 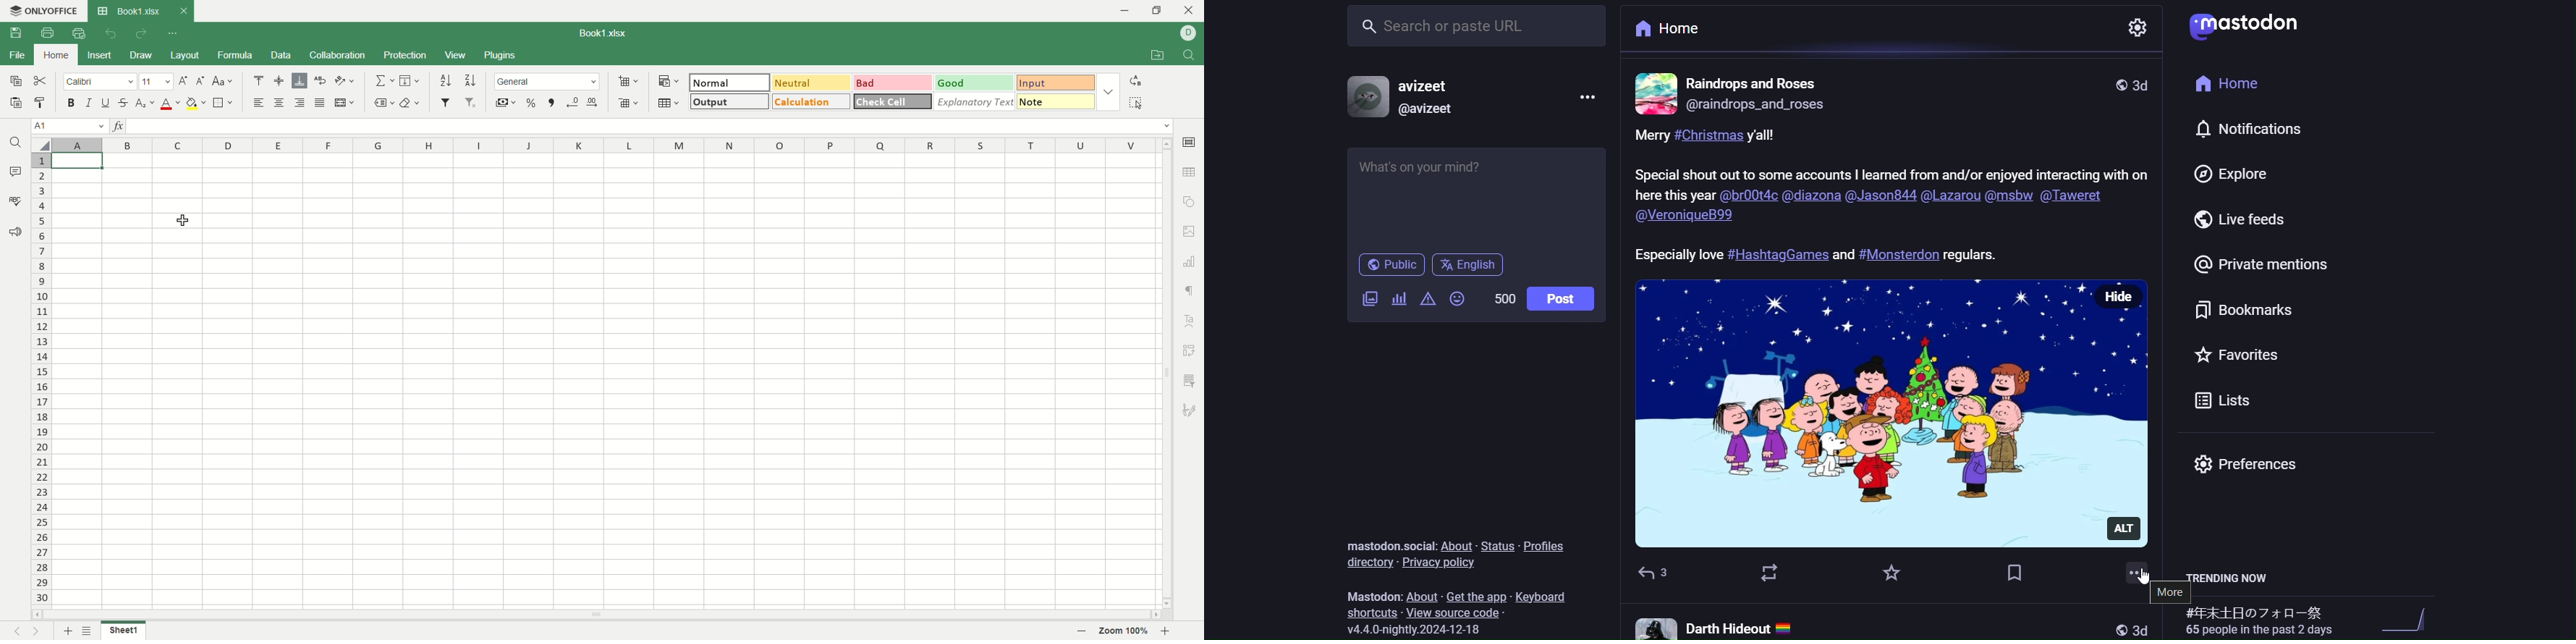 What do you see at coordinates (596, 100) in the screenshot?
I see `increase decimal` at bounding box center [596, 100].